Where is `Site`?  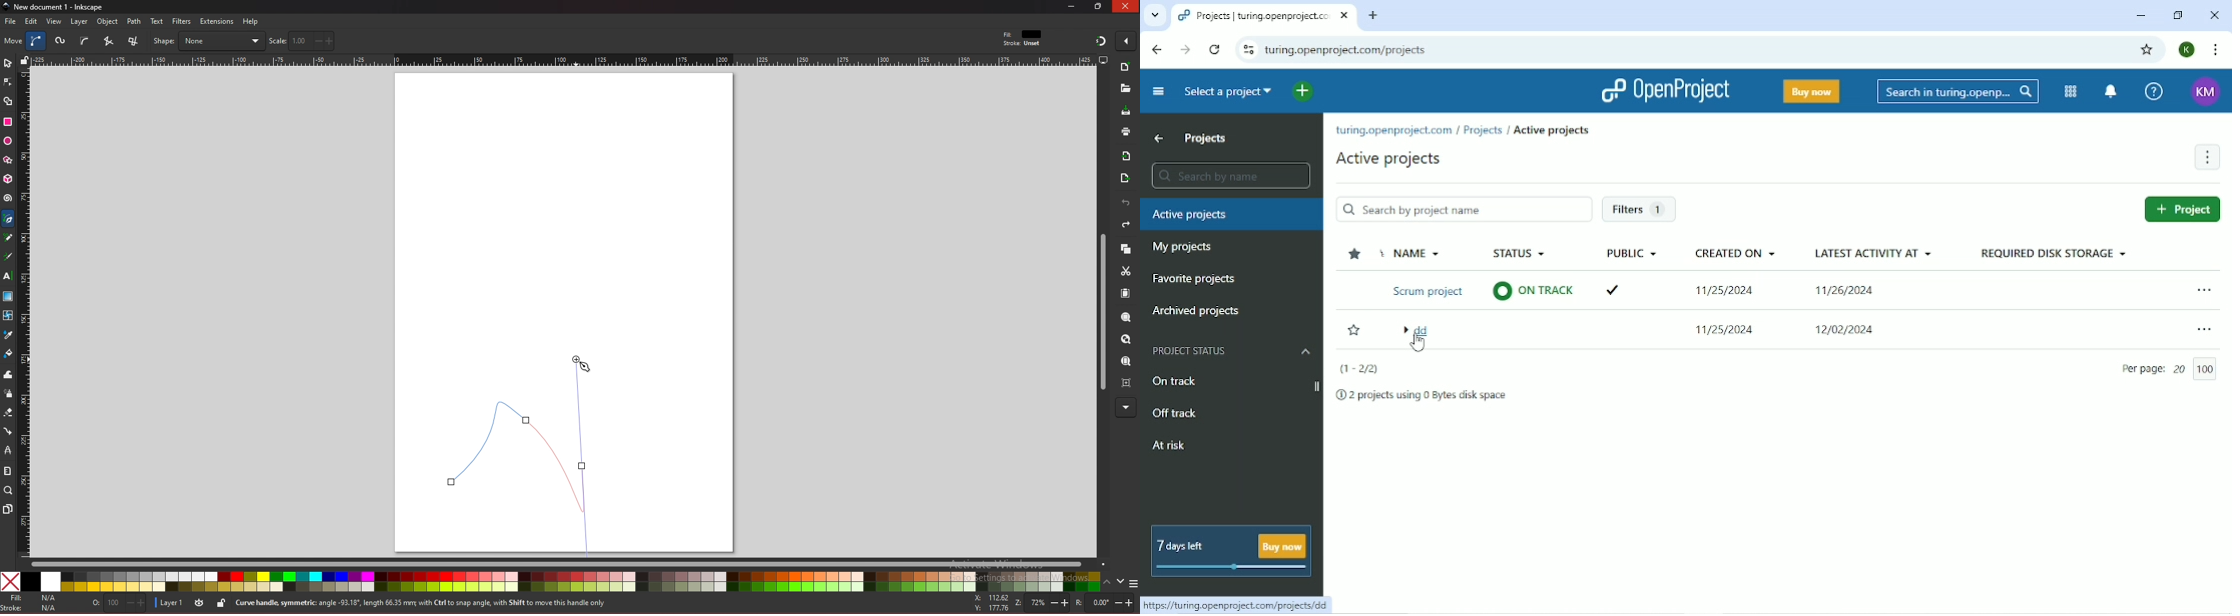 Site is located at coordinates (1350, 50).